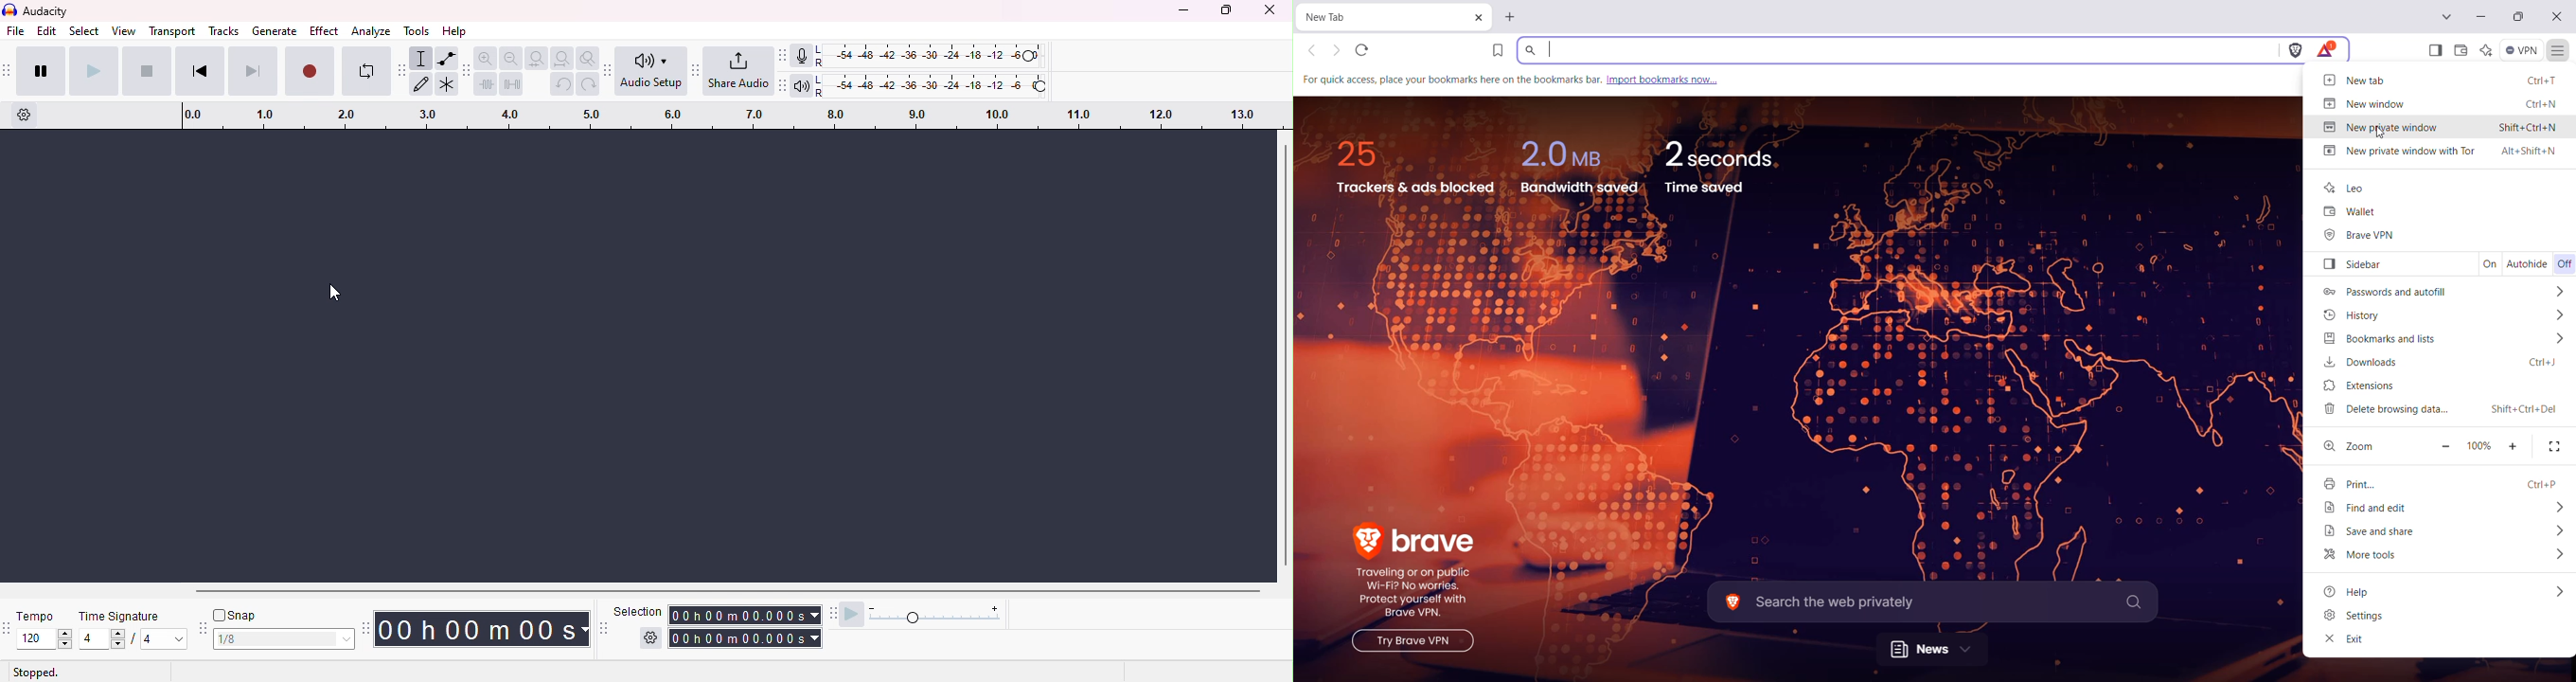  What do you see at coordinates (489, 58) in the screenshot?
I see `zoom in` at bounding box center [489, 58].